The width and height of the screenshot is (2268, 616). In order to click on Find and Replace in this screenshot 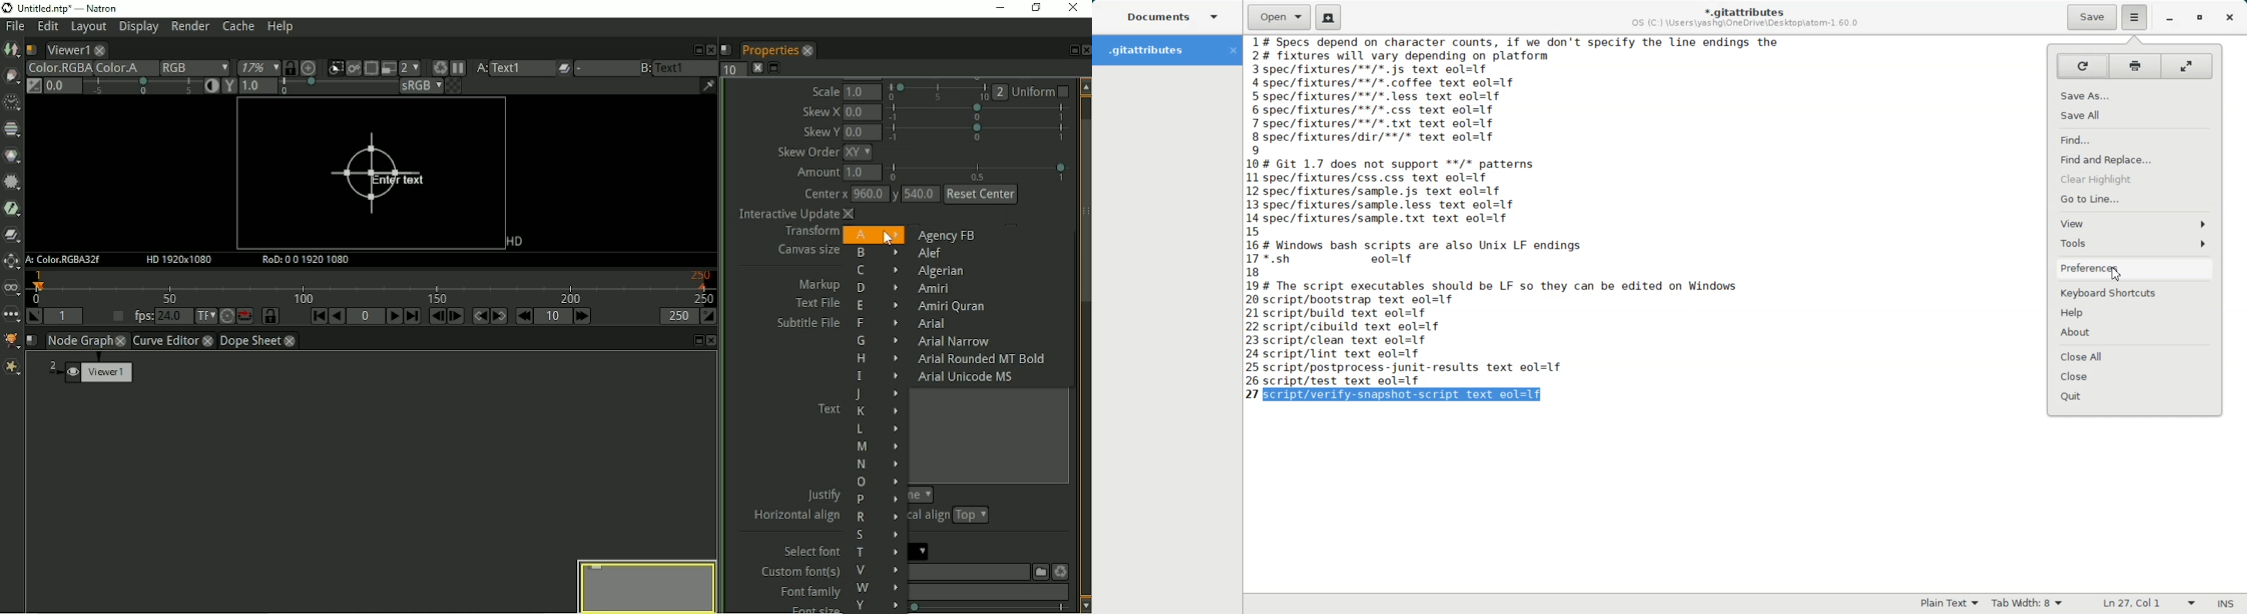, I will do `click(2136, 159)`.